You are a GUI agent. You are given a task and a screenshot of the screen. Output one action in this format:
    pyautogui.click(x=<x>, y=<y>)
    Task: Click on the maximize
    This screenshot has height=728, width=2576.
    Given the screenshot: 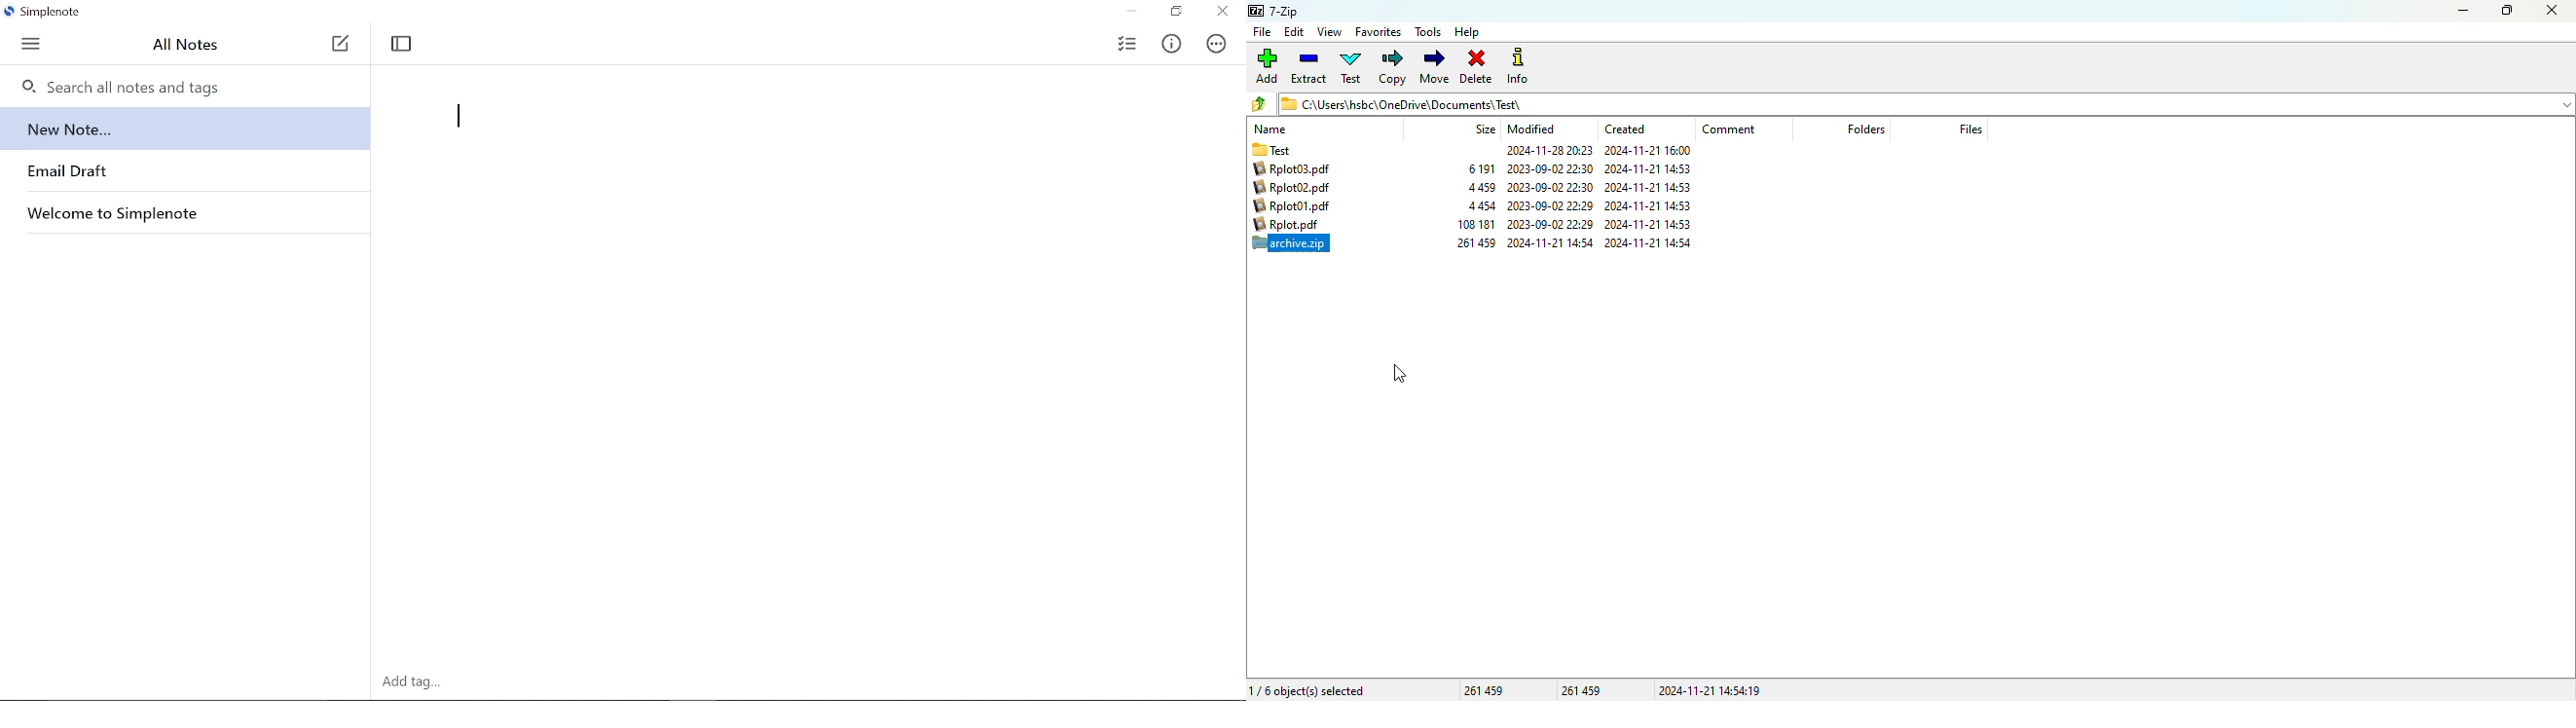 What is the action you would take?
    pyautogui.click(x=2507, y=11)
    